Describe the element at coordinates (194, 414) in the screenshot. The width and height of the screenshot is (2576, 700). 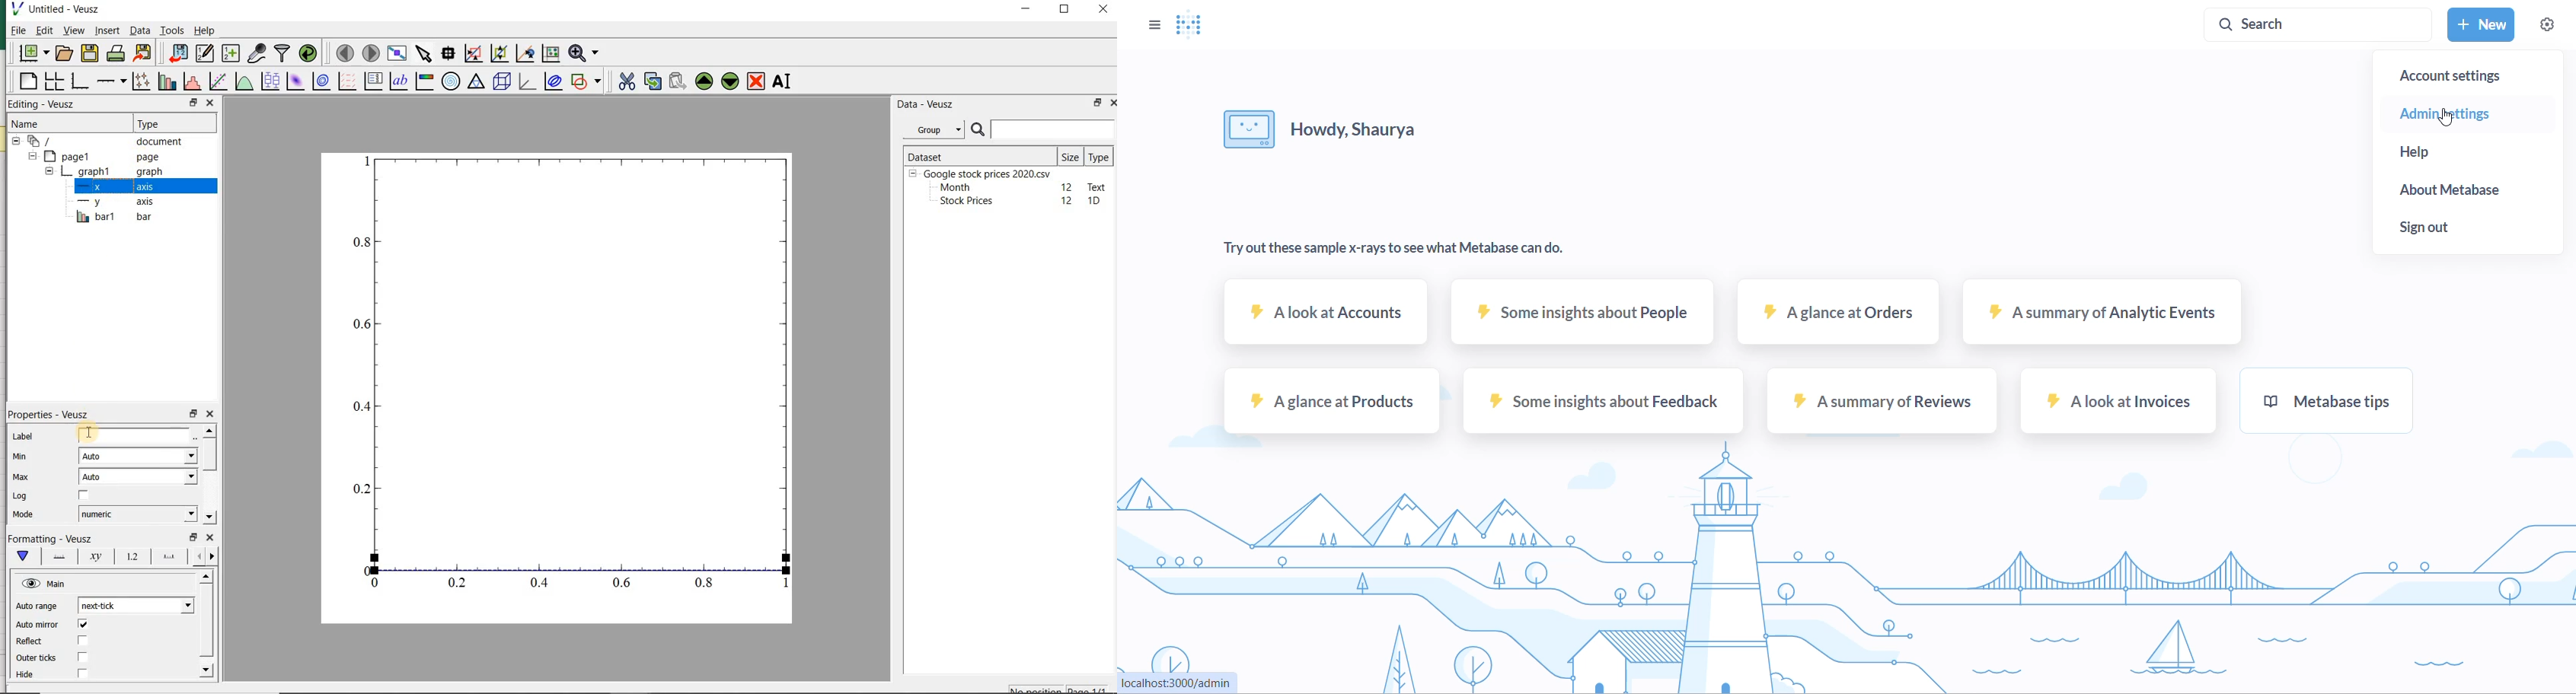
I see `restore` at that location.